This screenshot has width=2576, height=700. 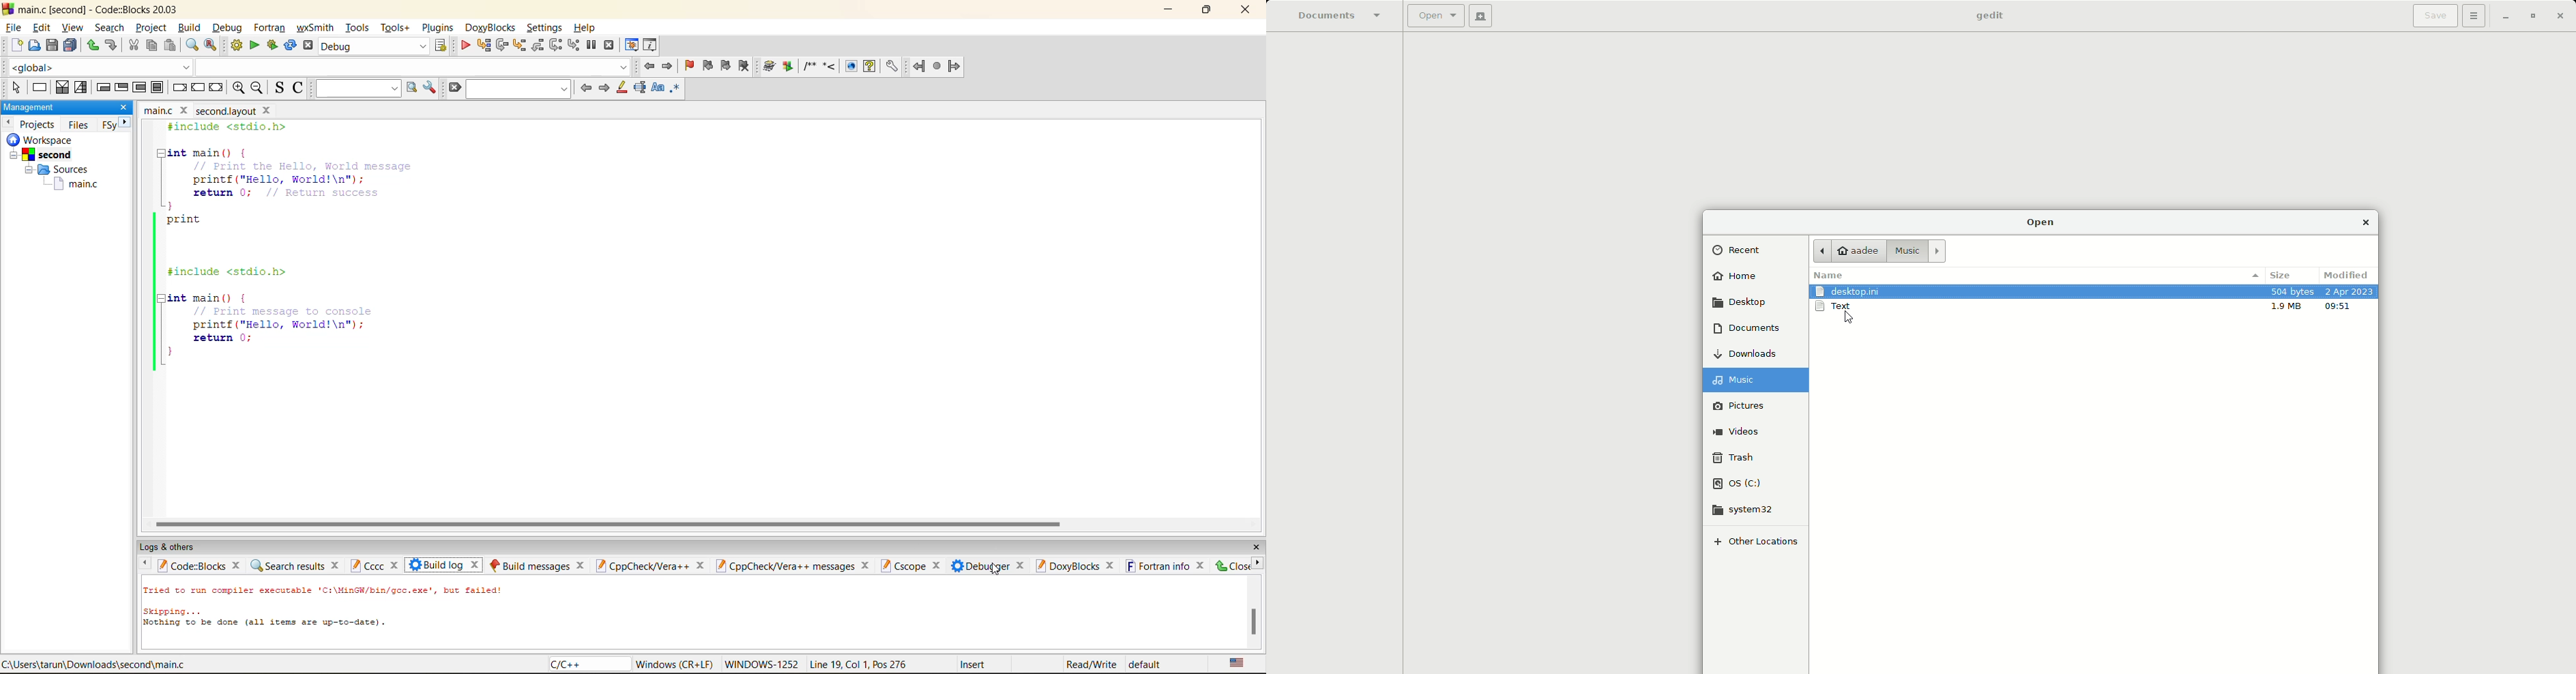 What do you see at coordinates (2287, 308) in the screenshot?
I see `1.9 MB` at bounding box center [2287, 308].